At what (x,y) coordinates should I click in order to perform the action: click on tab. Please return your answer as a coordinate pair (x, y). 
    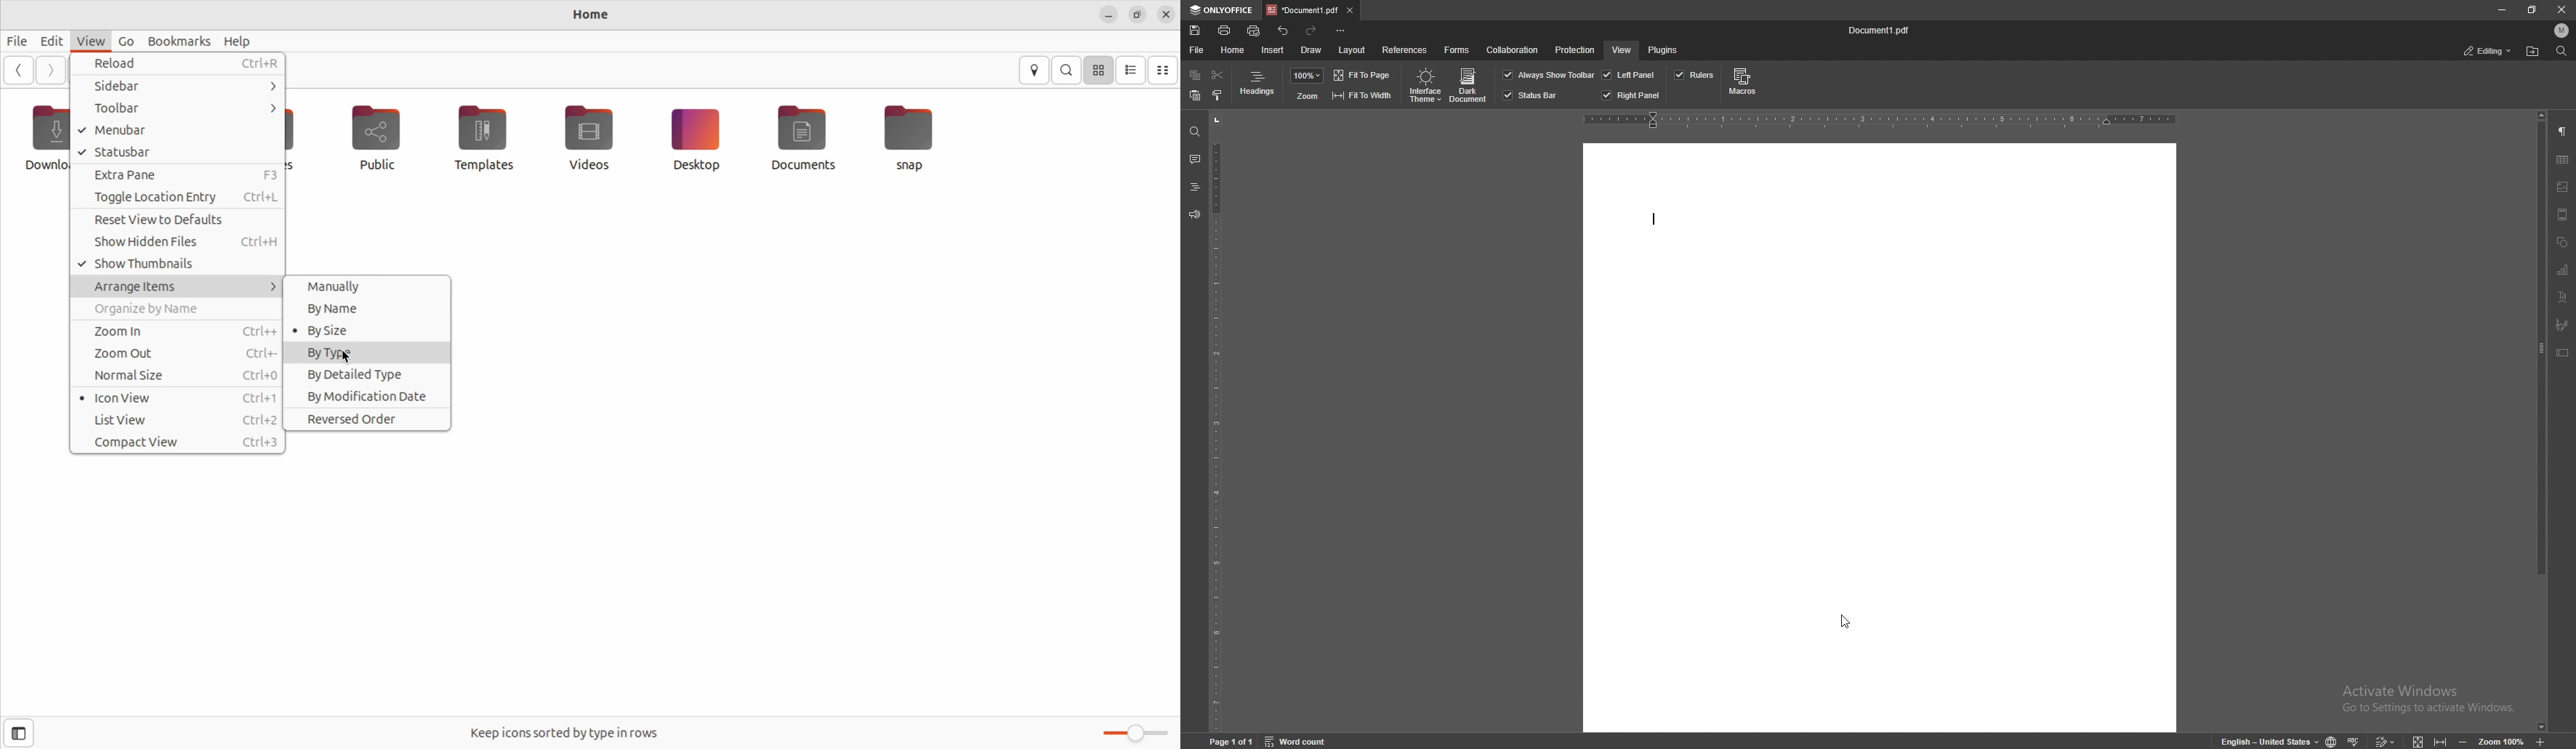
    Looking at the image, I should click on (1300, 10).